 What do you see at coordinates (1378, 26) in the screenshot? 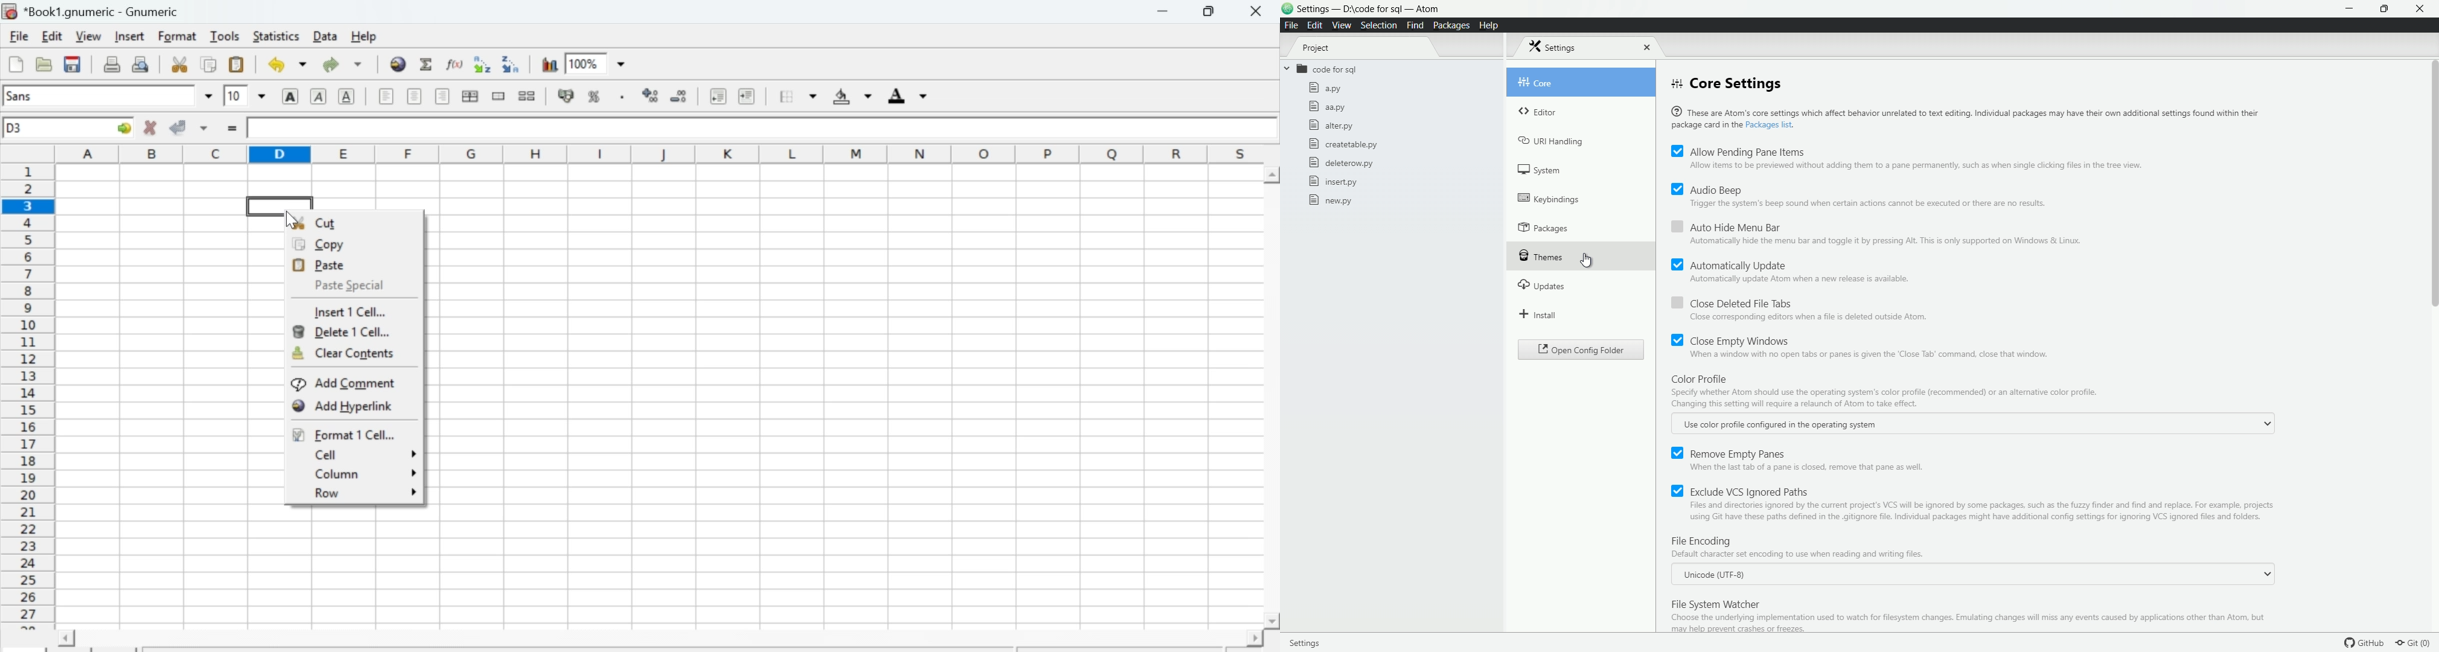
I see `selection menu` at bounding box center [1378, 26].